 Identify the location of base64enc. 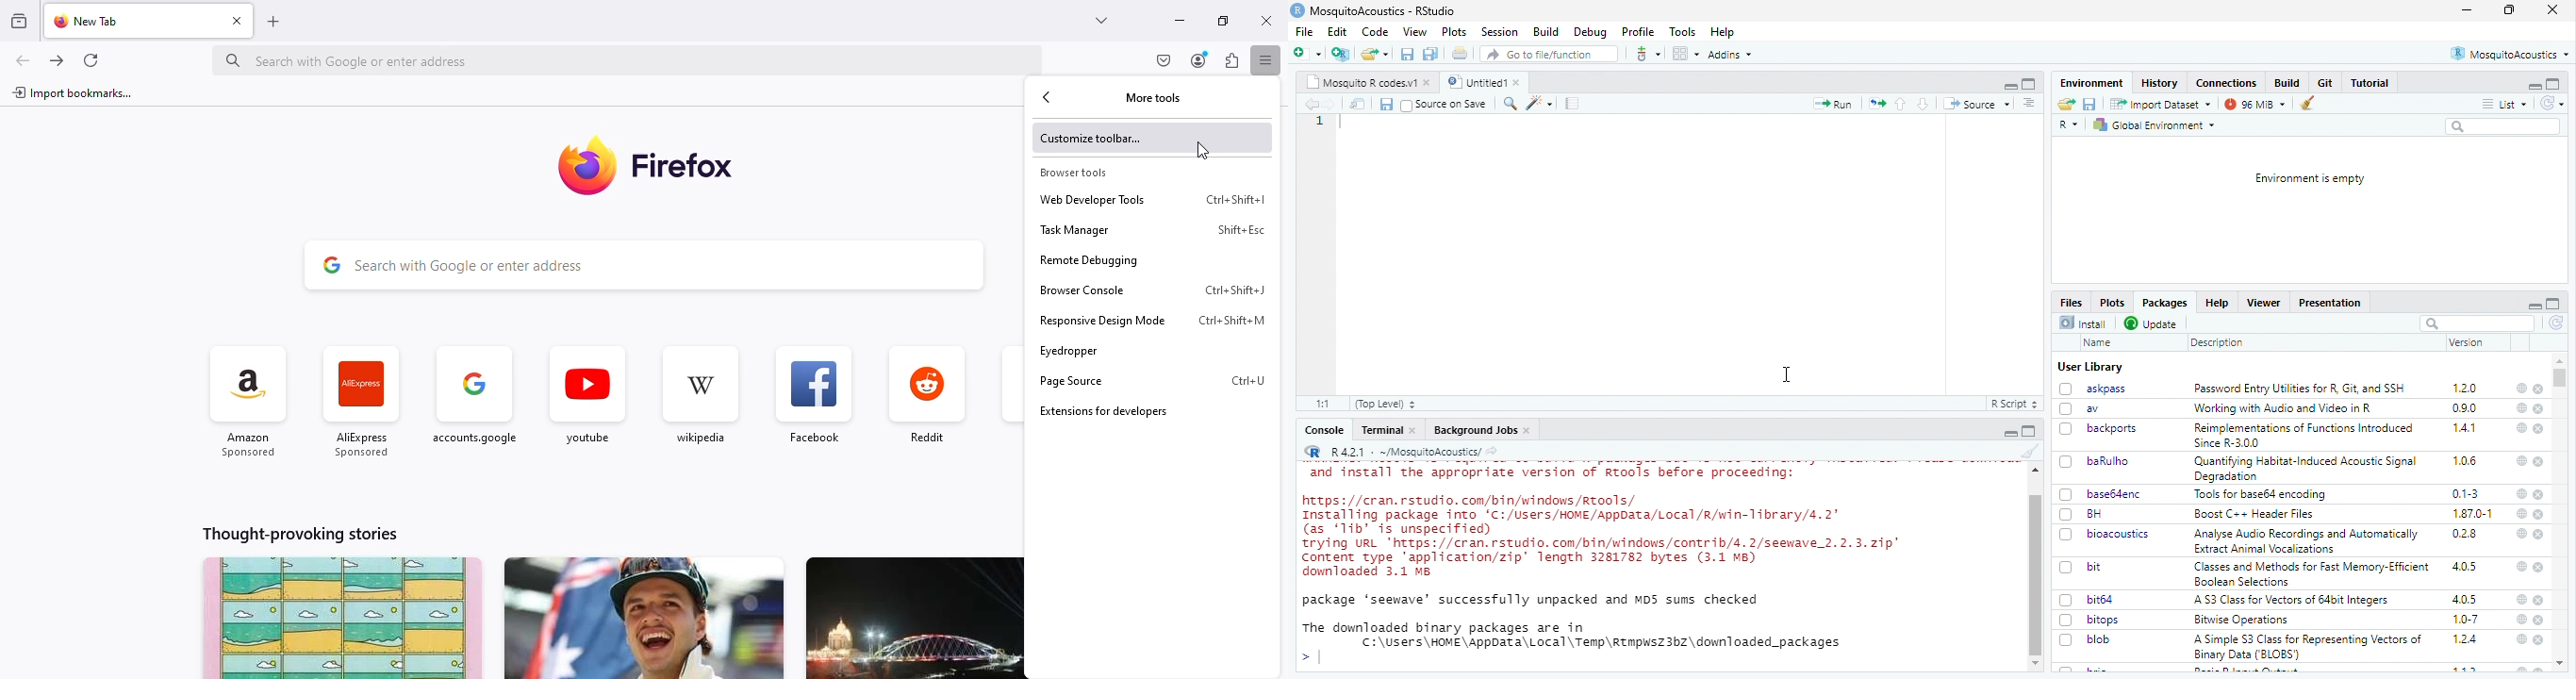
(2117, 494).